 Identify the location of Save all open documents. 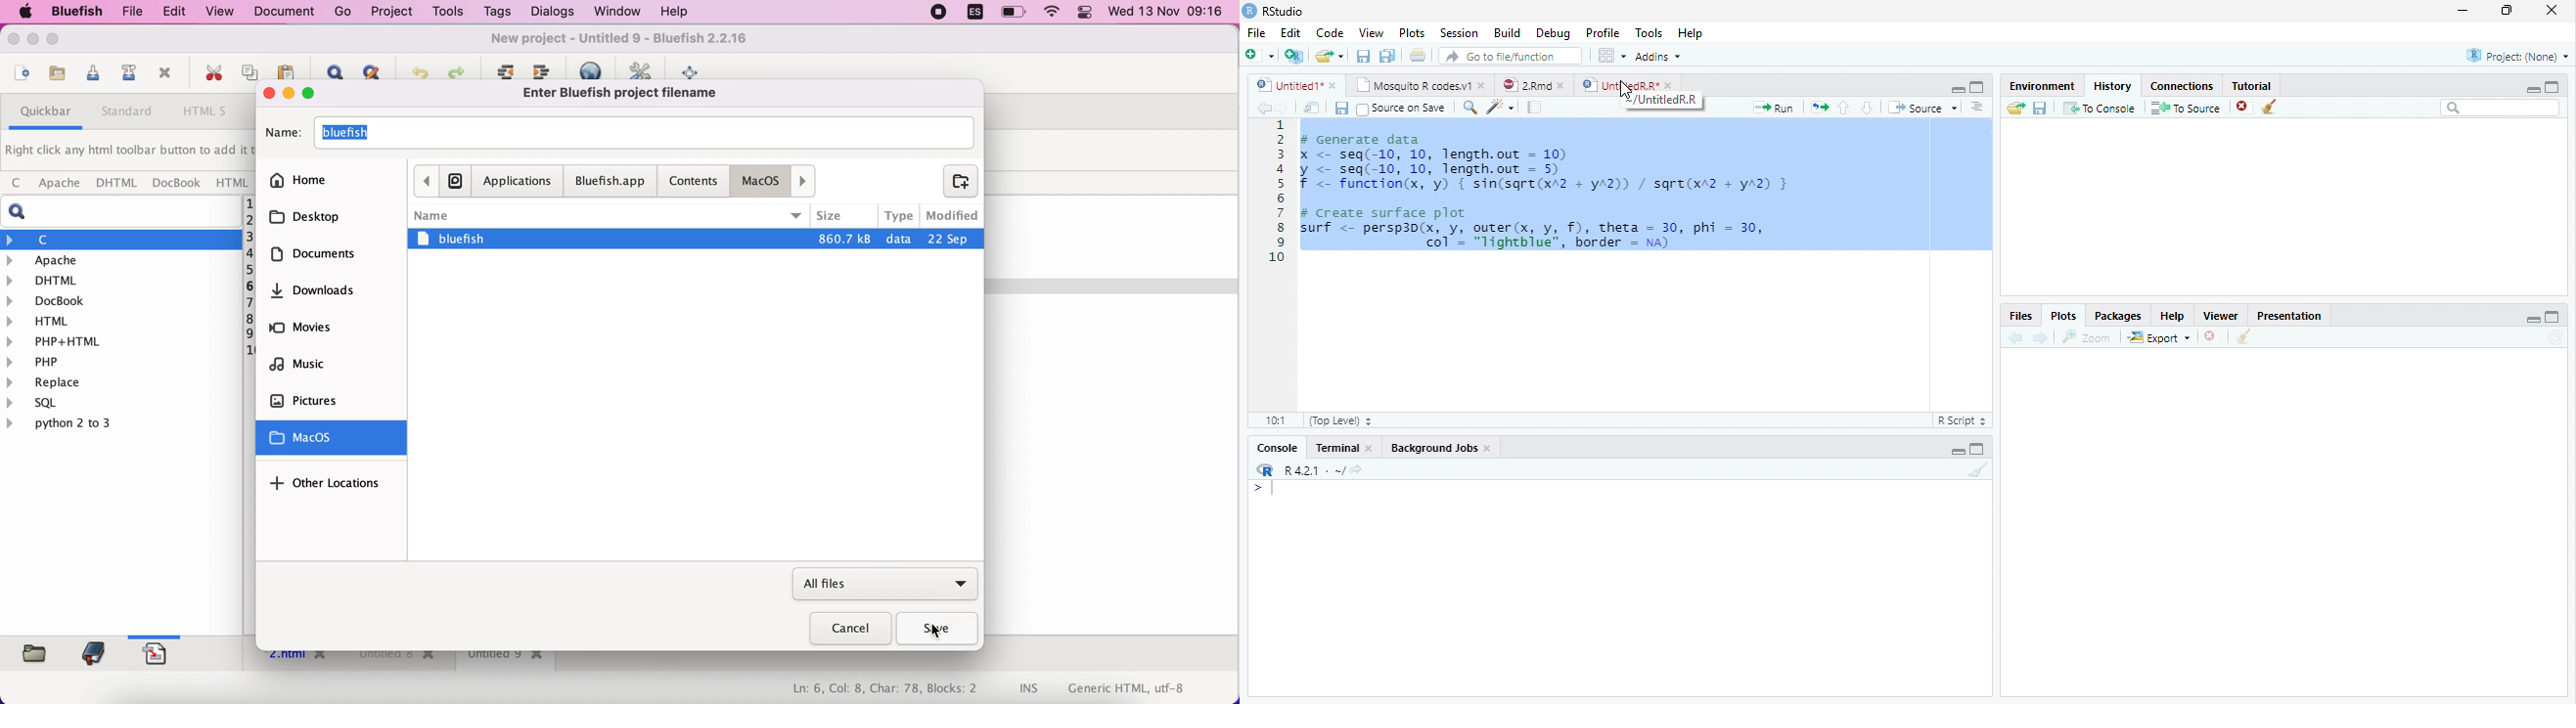
(1386, 55).